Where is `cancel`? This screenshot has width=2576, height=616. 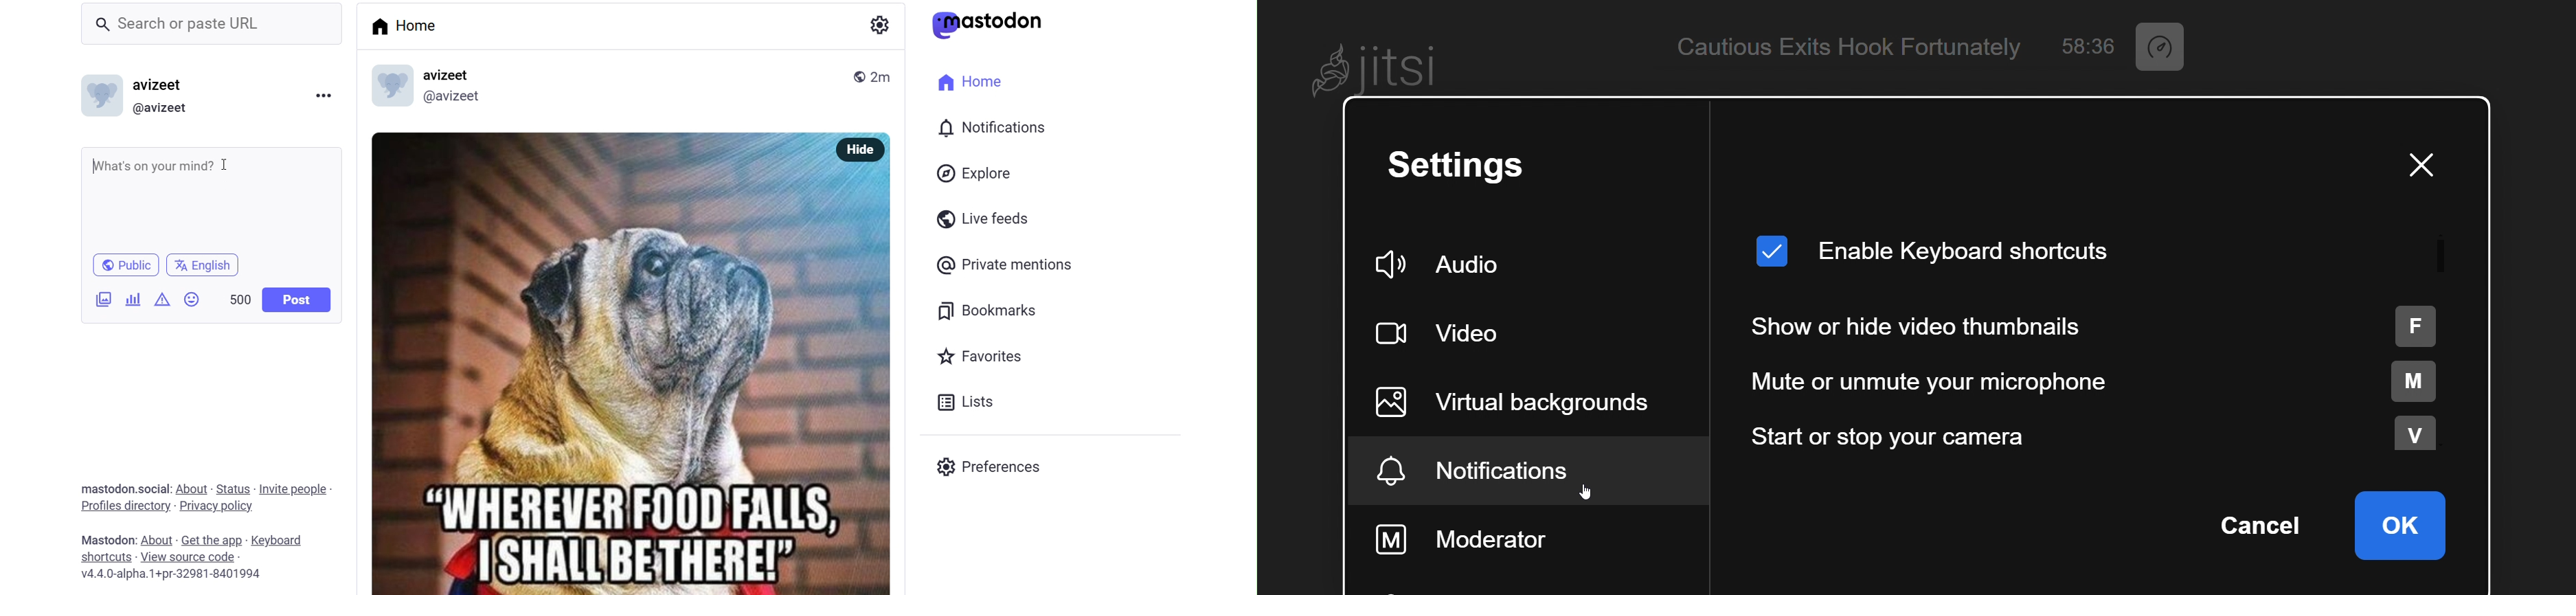
cancel is located at coordinates (2259, 522).